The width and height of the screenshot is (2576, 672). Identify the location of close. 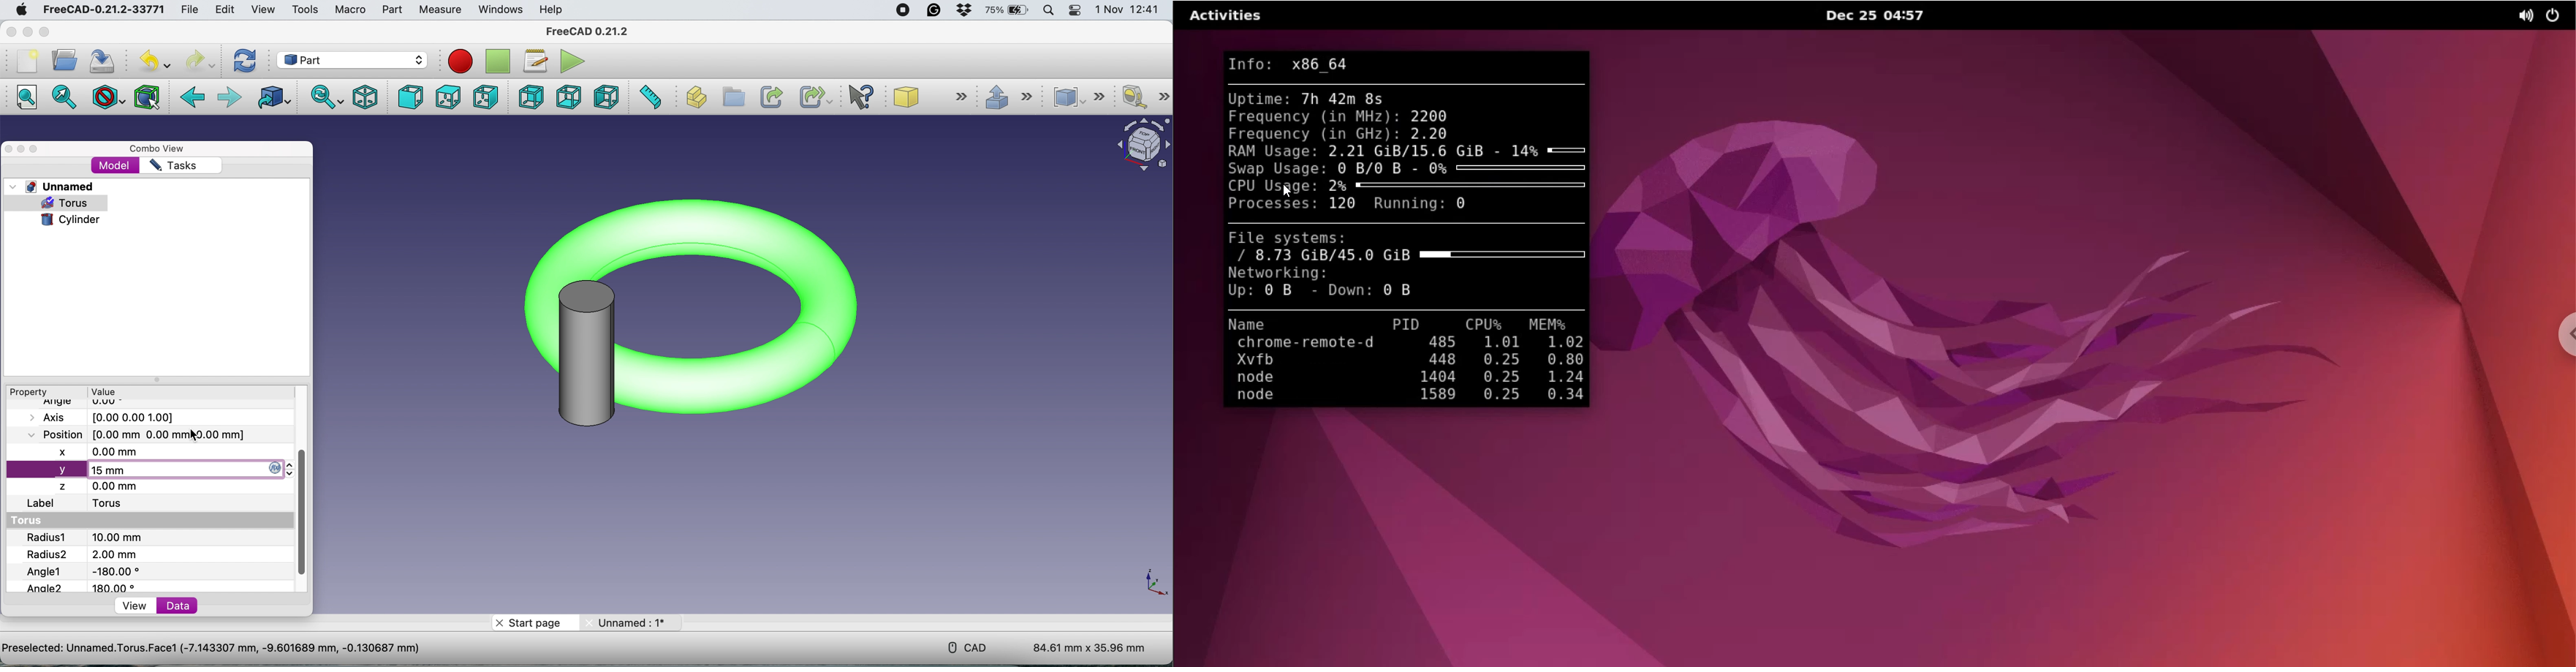
(10, 148).